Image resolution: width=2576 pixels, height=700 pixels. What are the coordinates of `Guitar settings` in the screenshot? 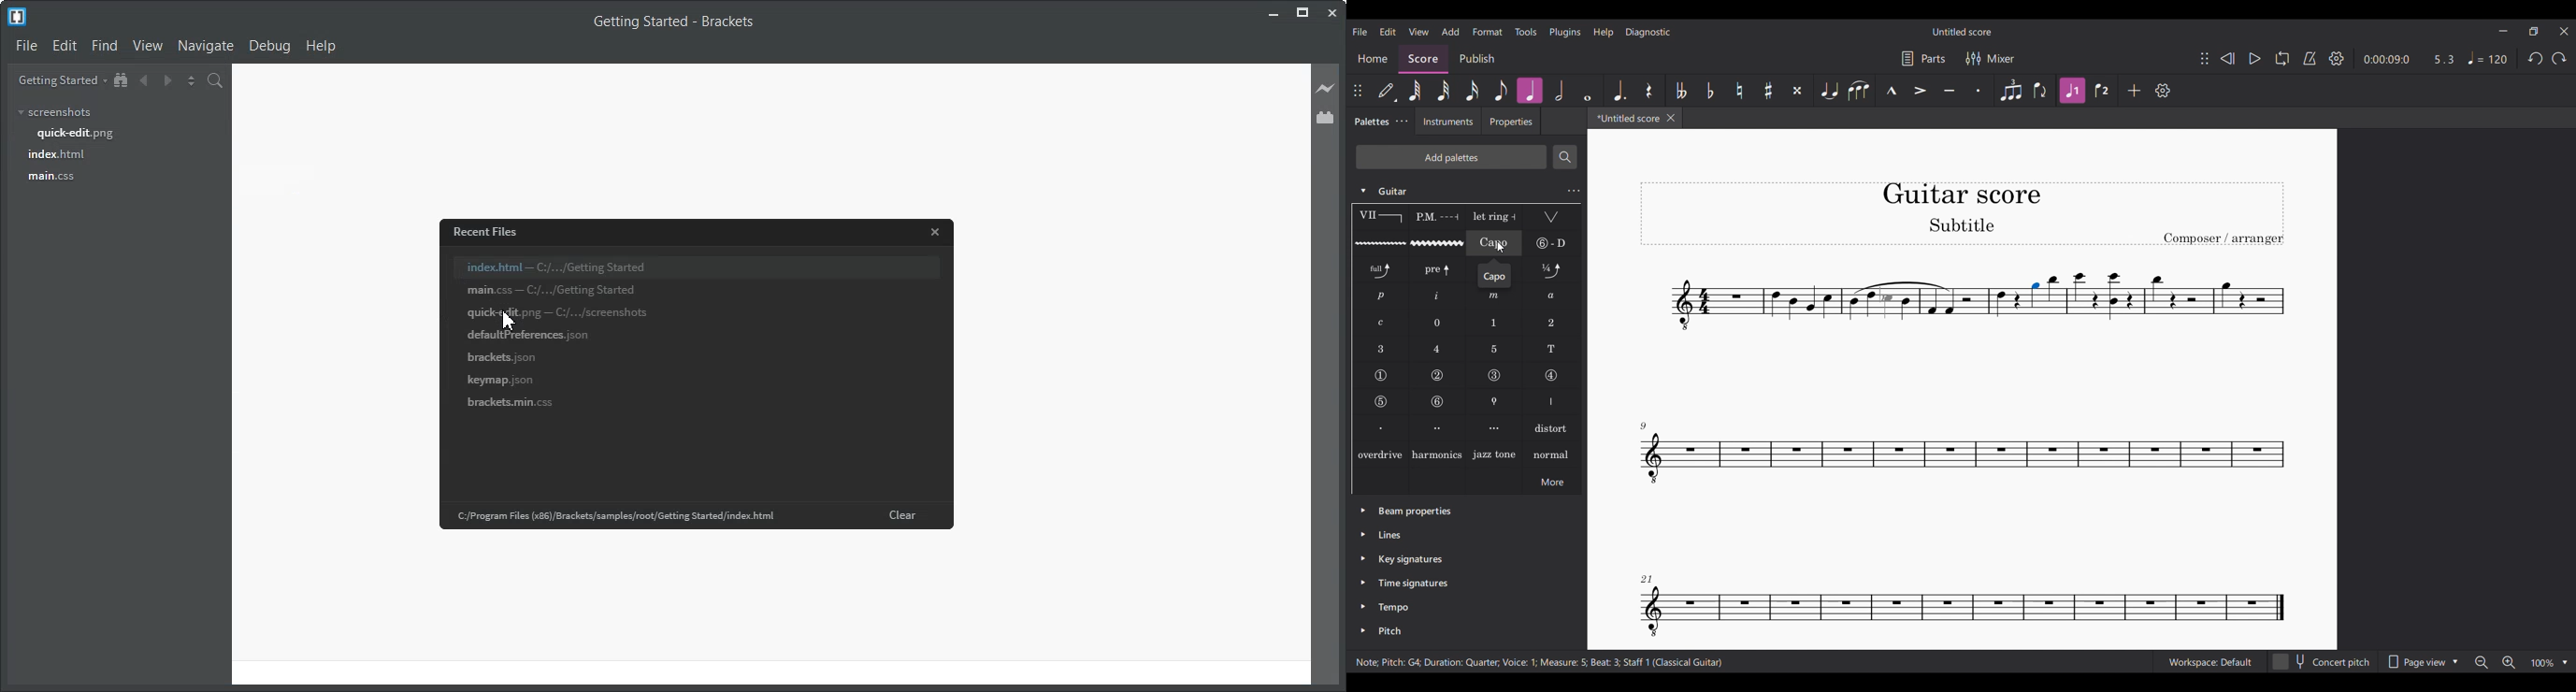 It's located at (1574, 191).